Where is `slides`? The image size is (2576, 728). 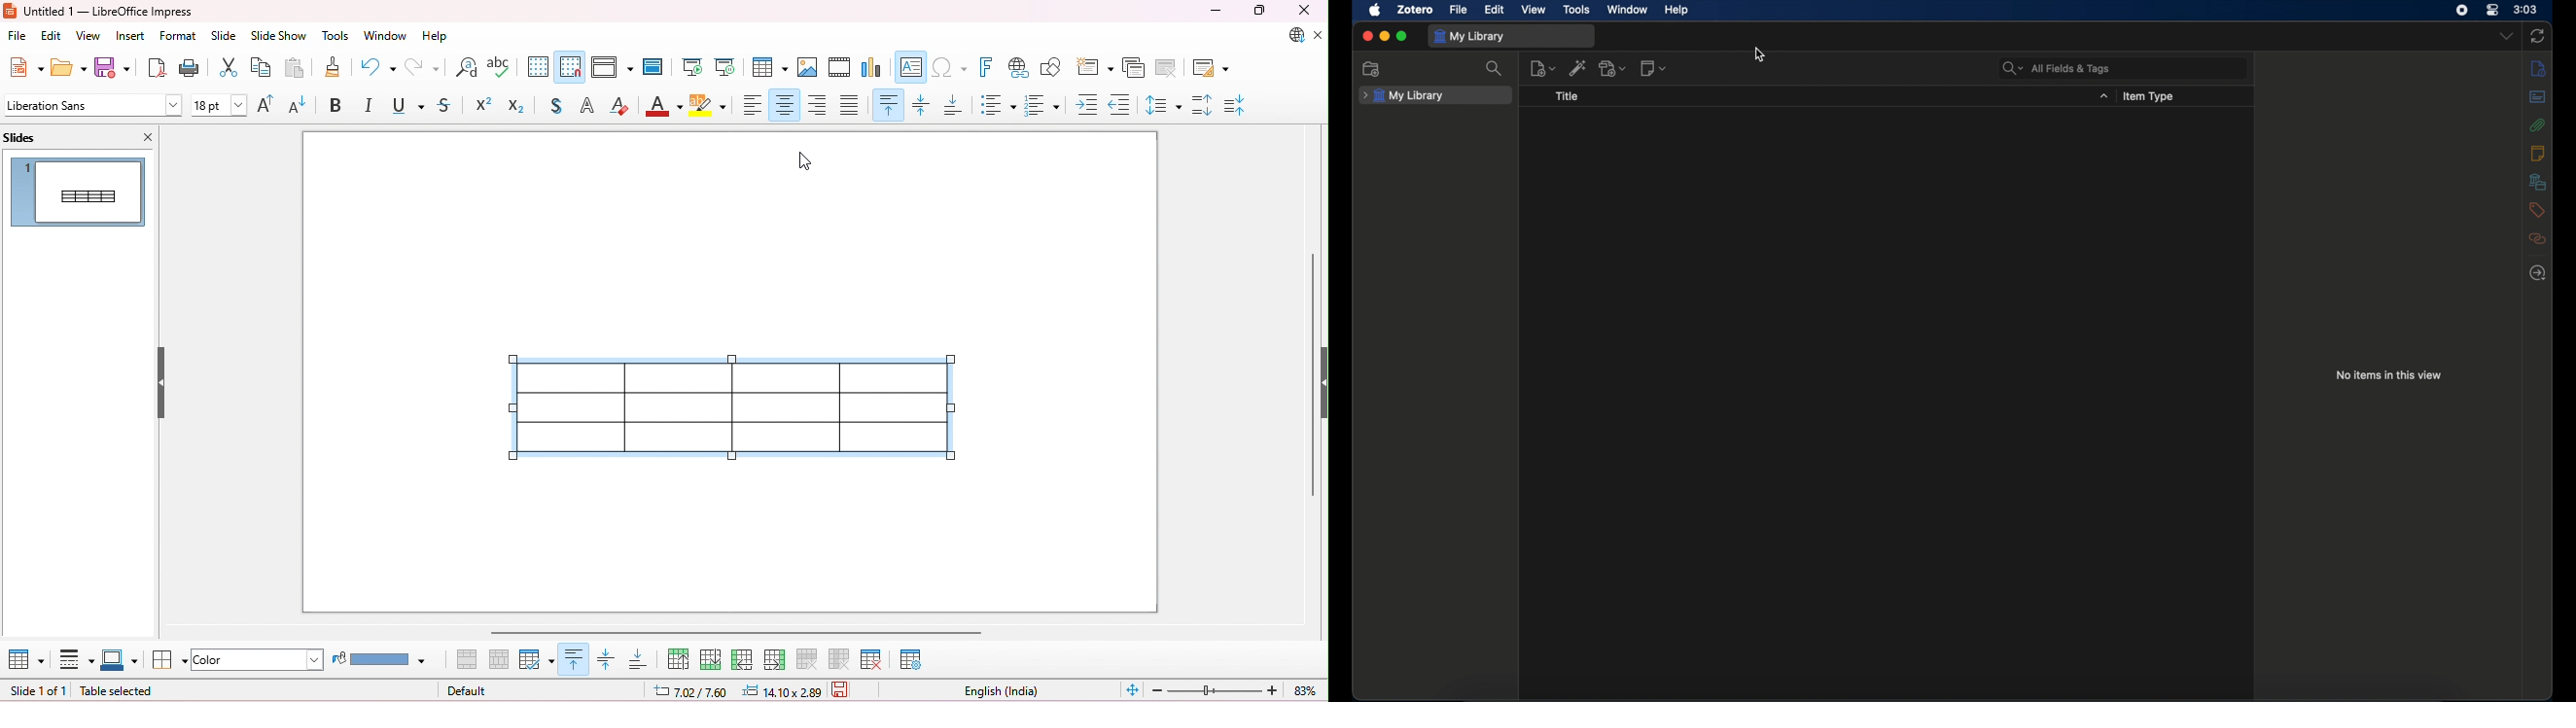 slides is located at coordinates (38, 136).